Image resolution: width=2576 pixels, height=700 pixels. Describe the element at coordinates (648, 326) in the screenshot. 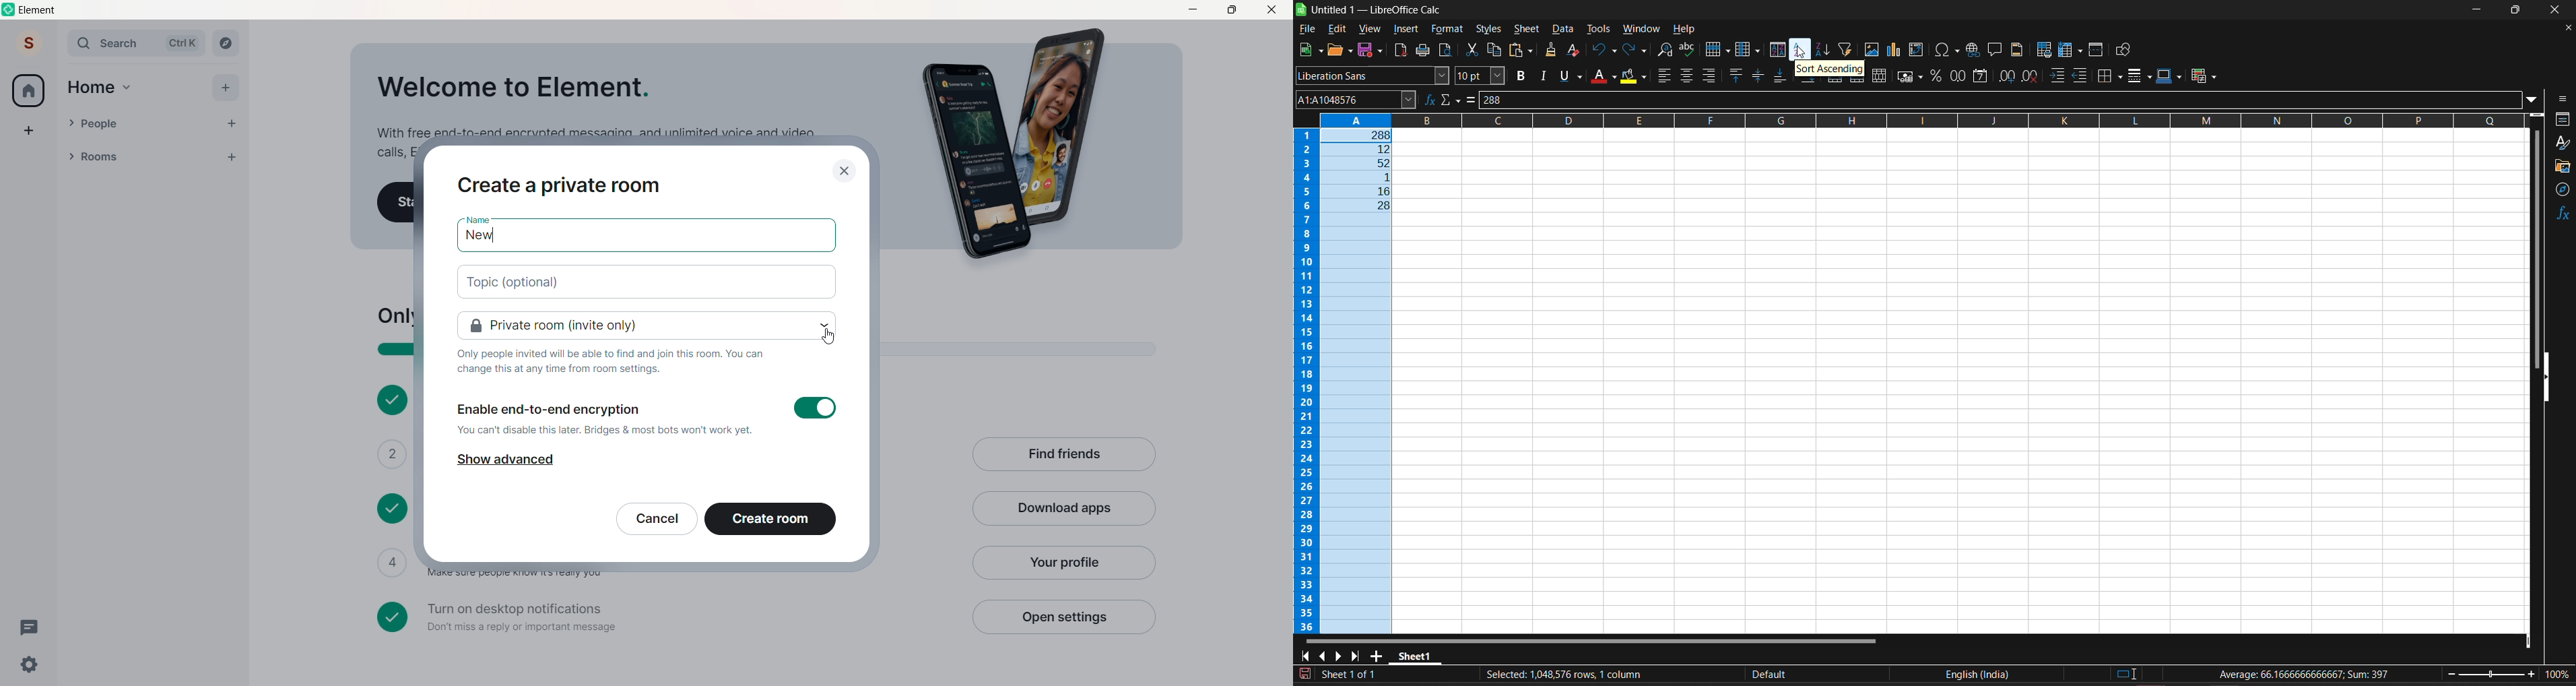

I see `set room privacy` at that location.